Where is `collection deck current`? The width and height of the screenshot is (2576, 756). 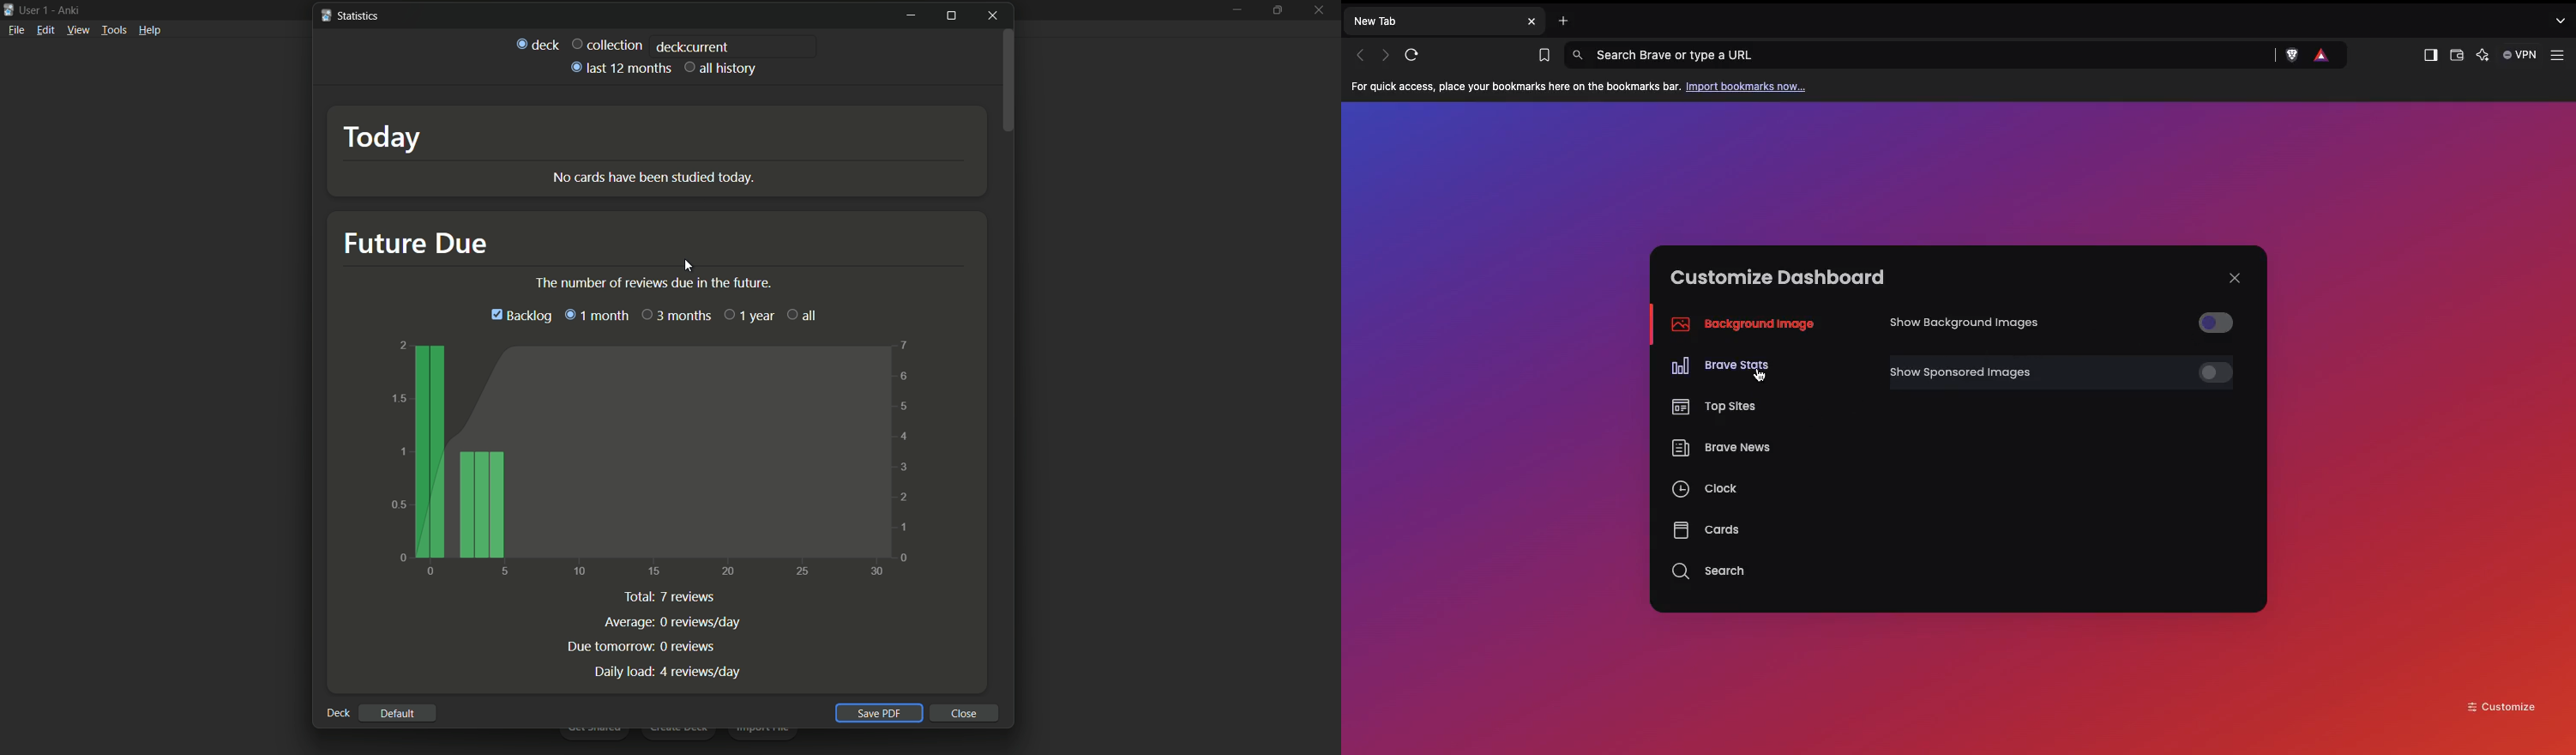 collection deck current is located at coordinates (651, 44).